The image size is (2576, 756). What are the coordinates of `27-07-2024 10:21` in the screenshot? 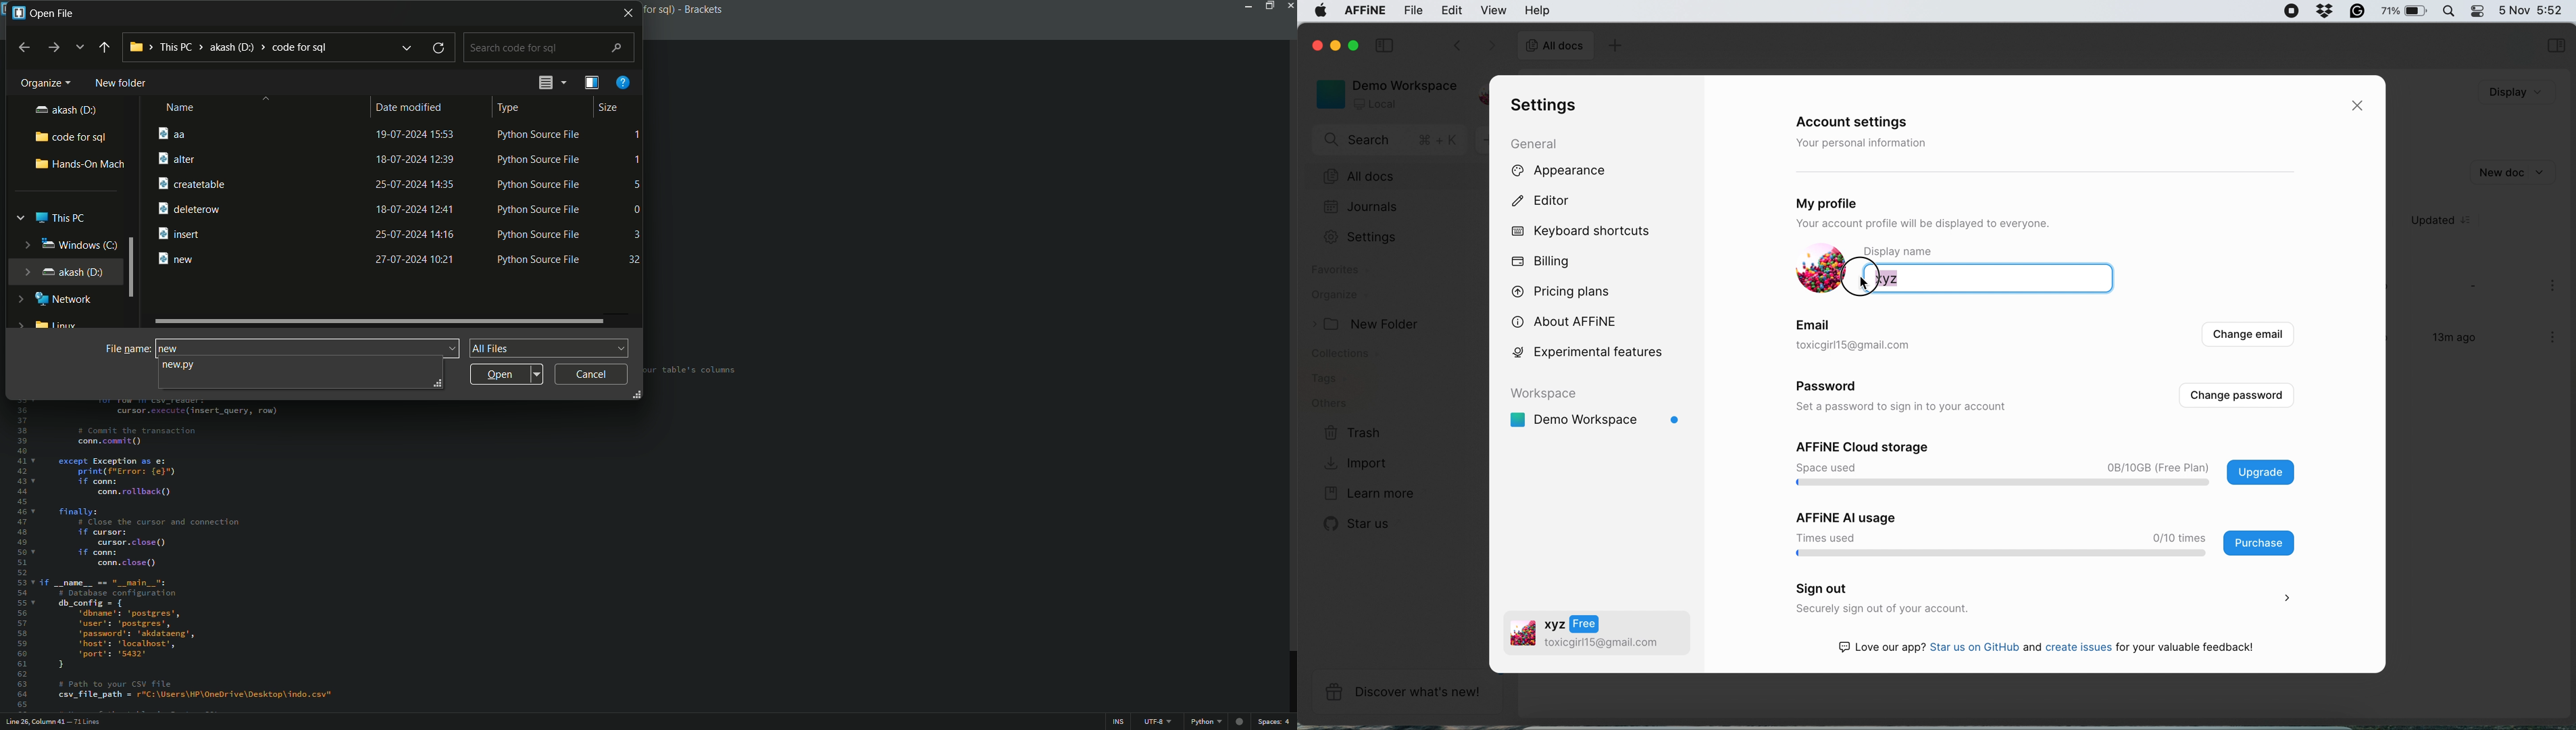 It's located at (416, 260).